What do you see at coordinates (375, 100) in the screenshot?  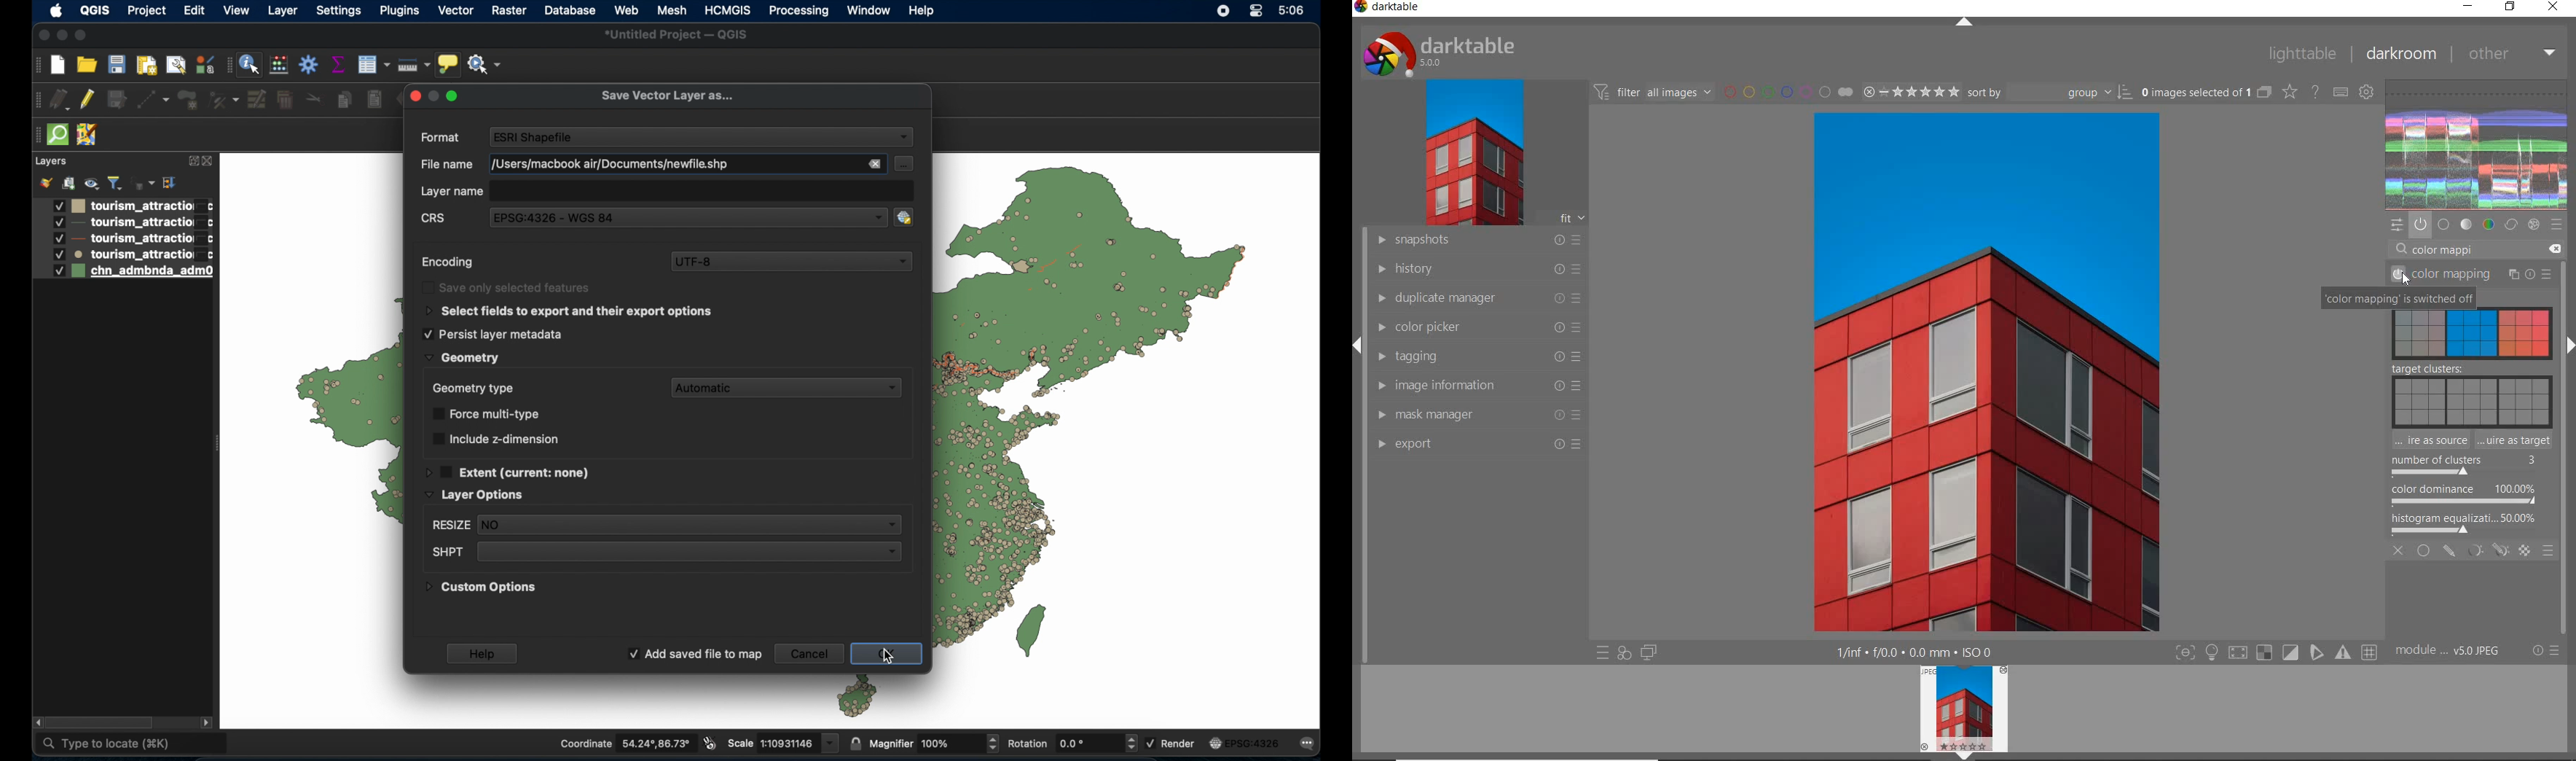 I see `paste features` at bounding box center [375, 100].